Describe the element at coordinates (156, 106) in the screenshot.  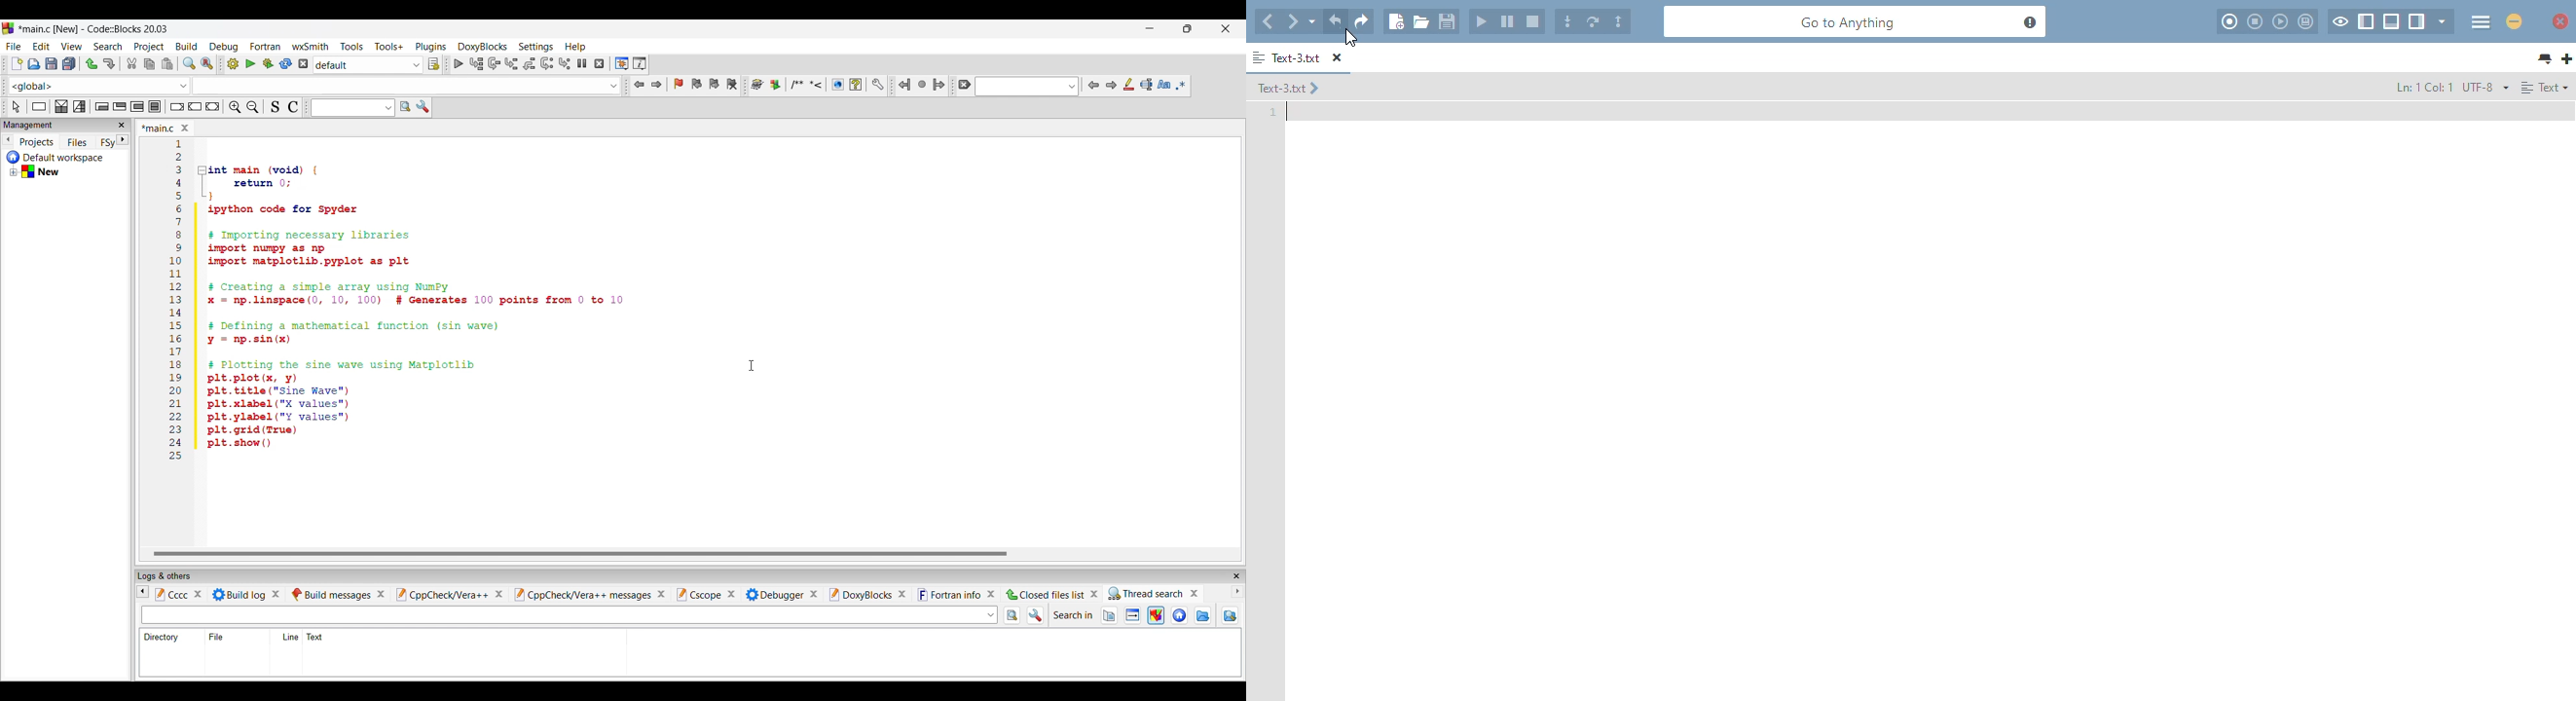
I see `Block instruction` at that location.